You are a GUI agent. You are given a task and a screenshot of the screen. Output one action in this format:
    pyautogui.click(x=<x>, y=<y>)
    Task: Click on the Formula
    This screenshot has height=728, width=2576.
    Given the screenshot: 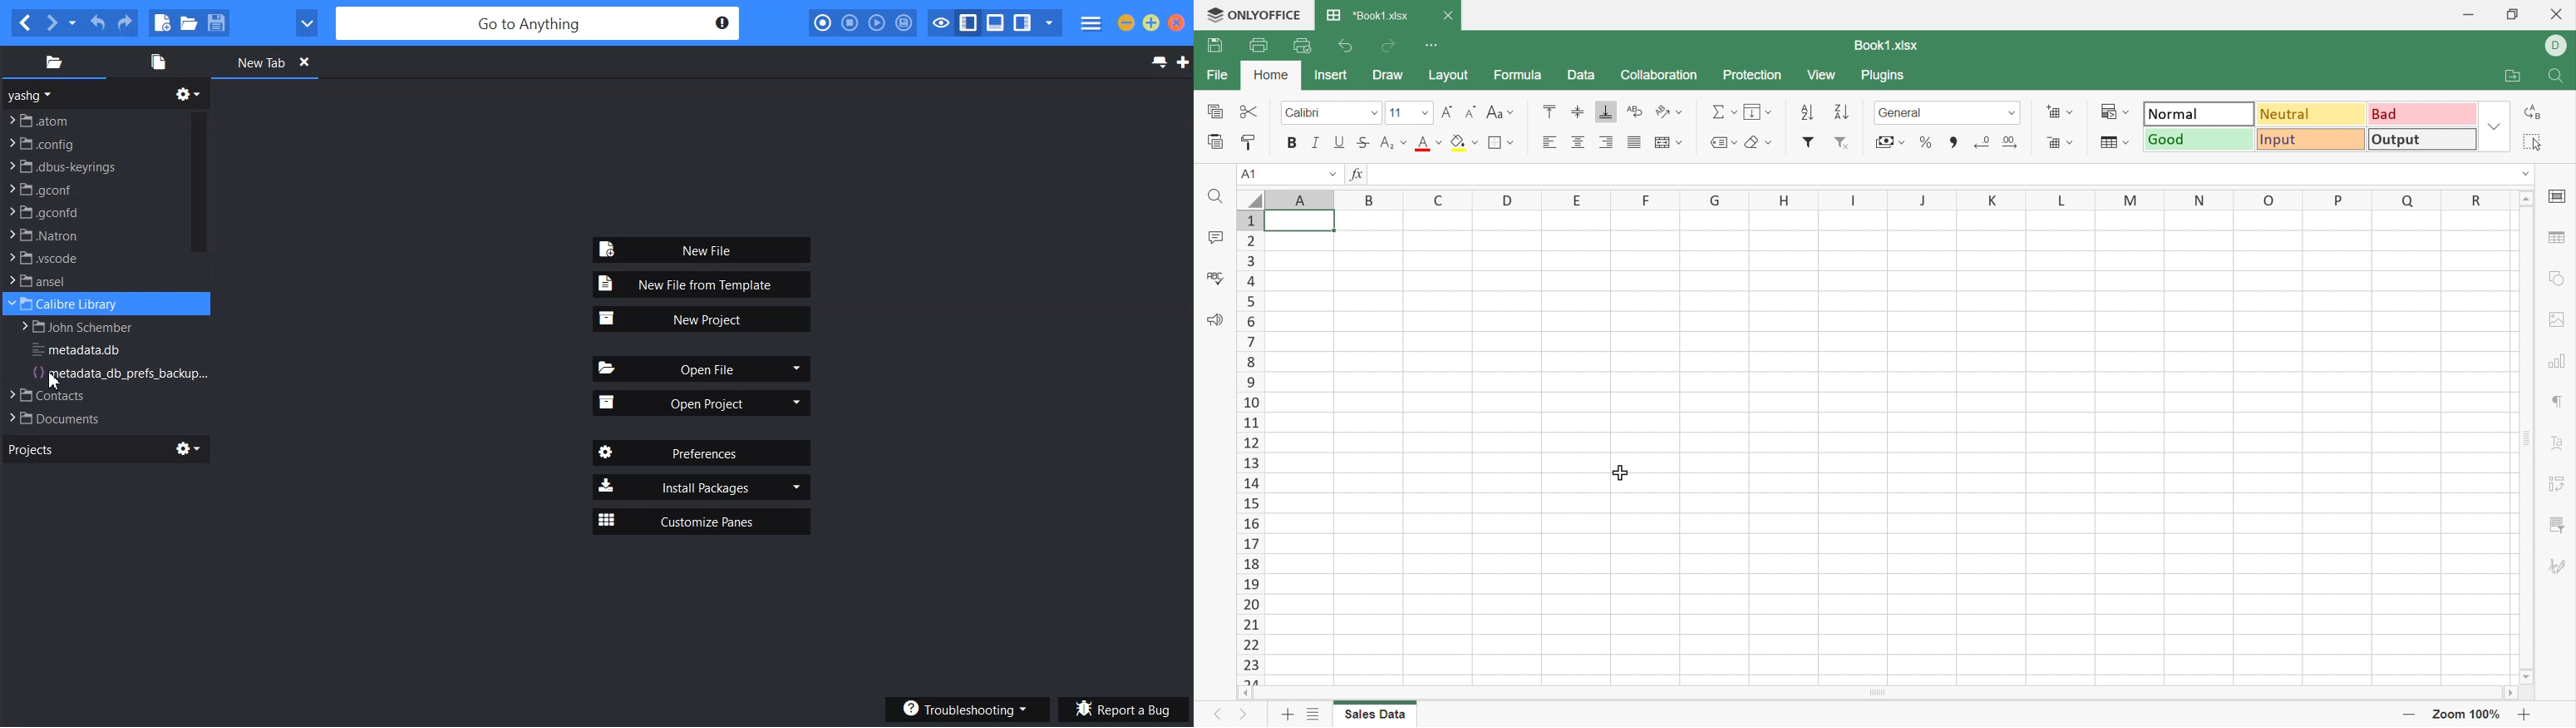 What is the action you would take?
    pyautogui.click(x=1518, y=76)
    